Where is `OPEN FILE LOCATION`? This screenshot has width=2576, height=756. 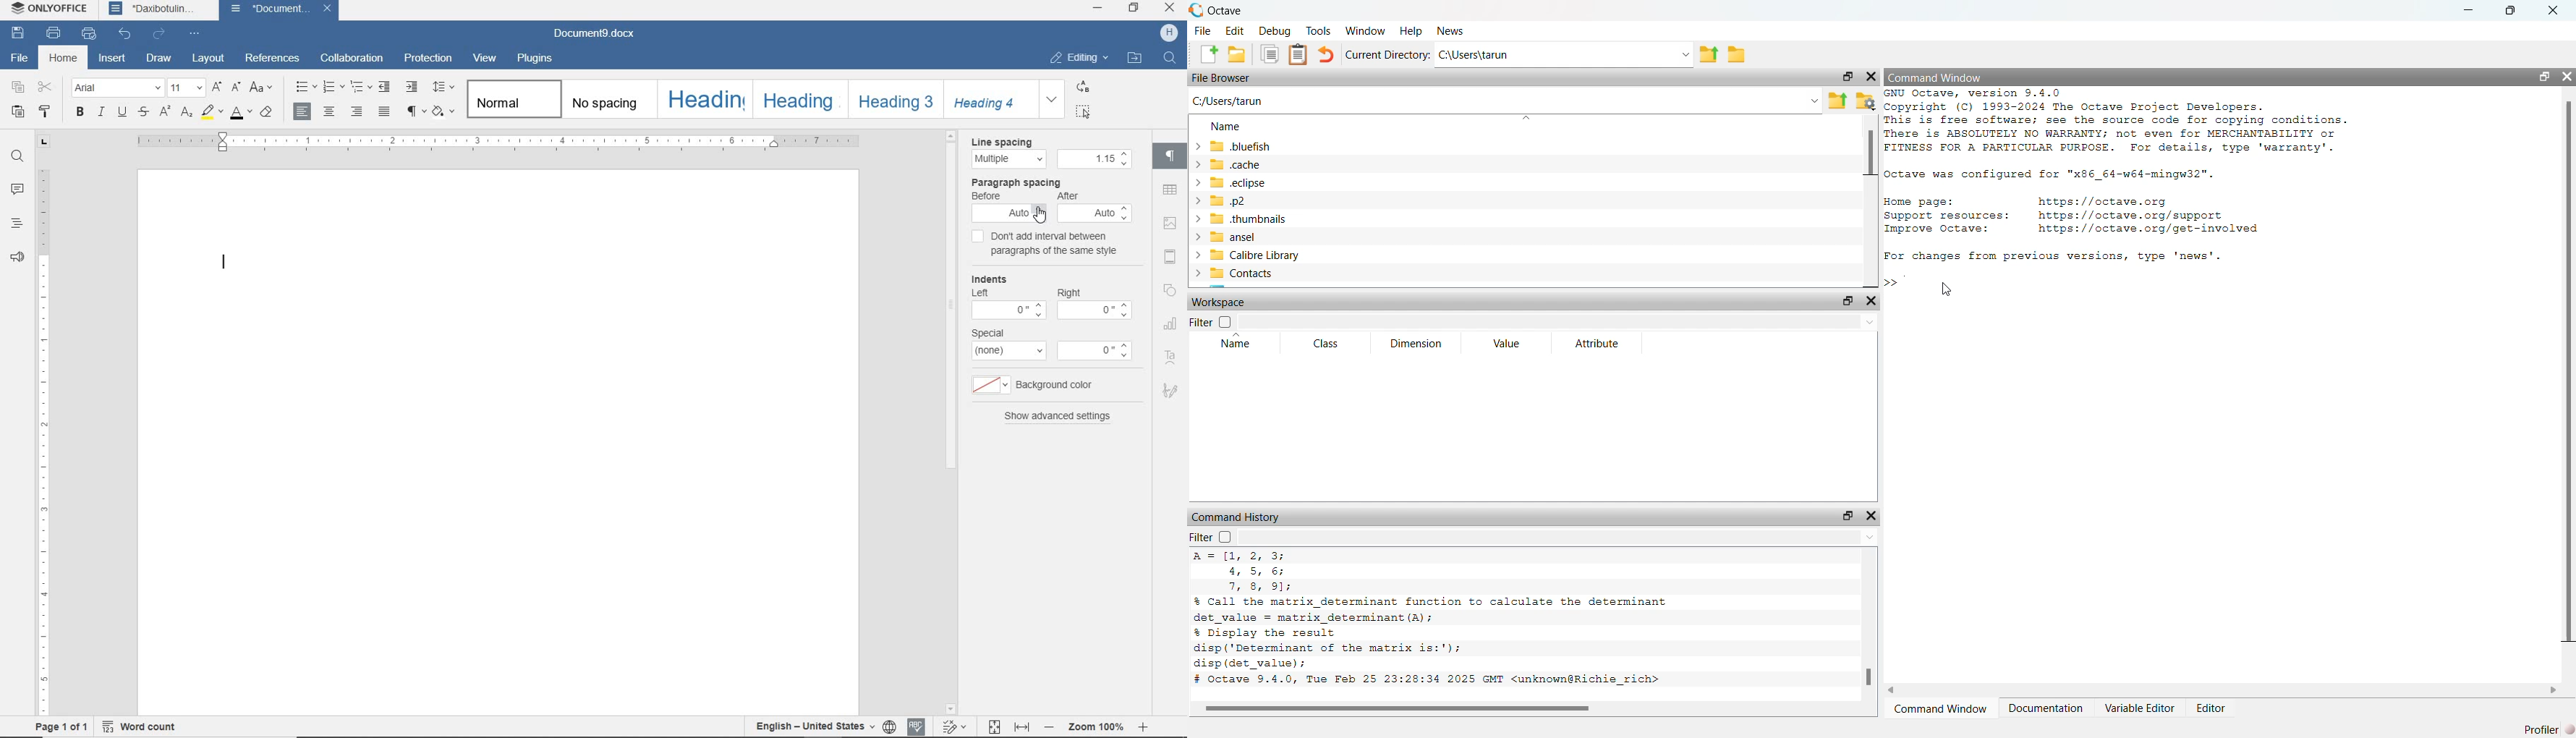
OPEN FILE LOCATION is located at coordinates (1135, 57).